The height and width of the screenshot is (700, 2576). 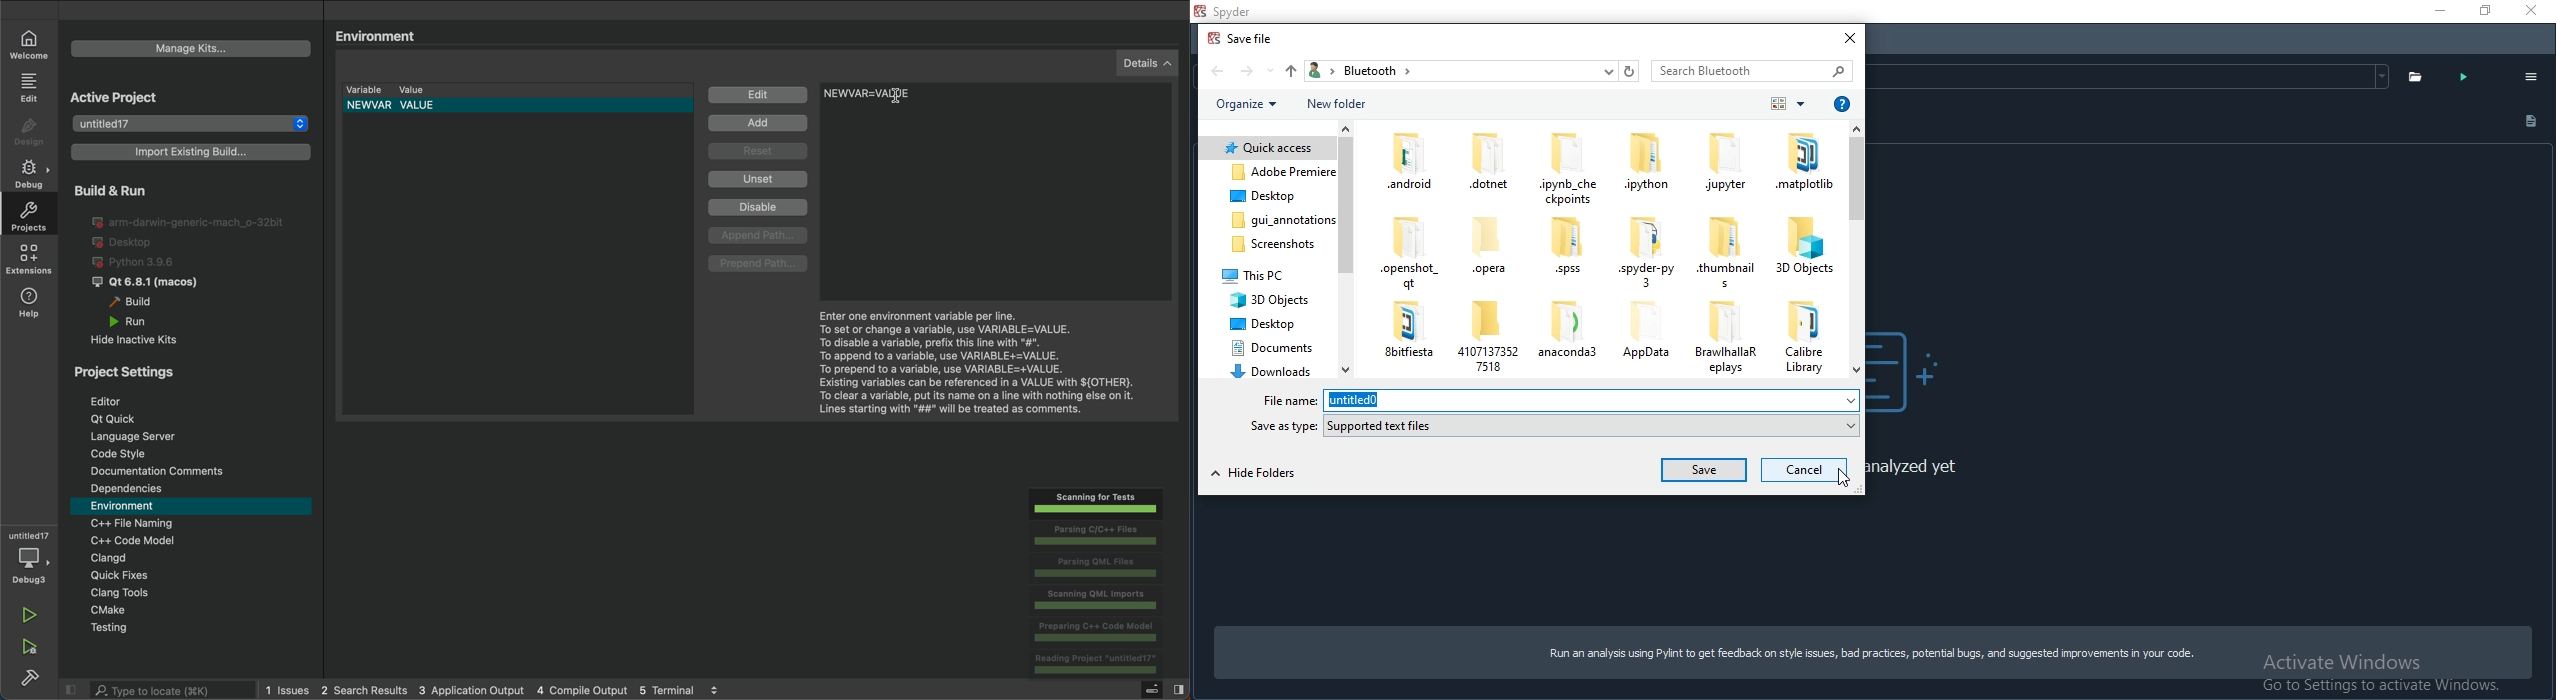 What do you see at coordinates (1261, 301) in the screenshot?
I see `3d objects` at bounding box center [1261, 301].